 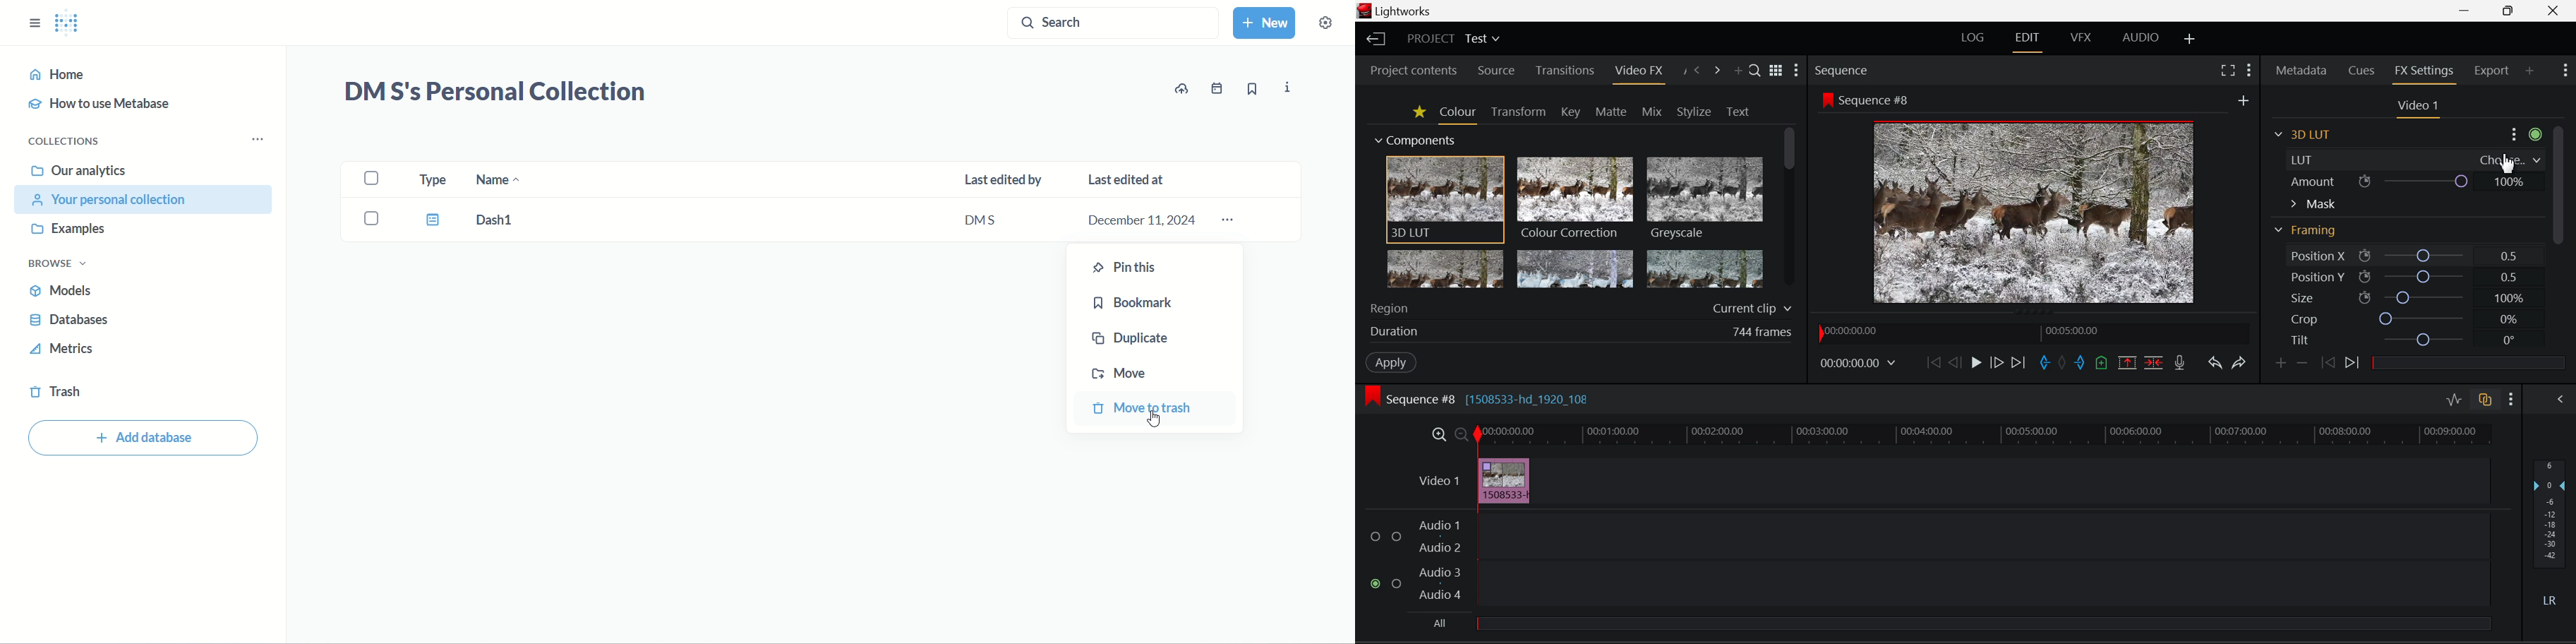 What do you see at coordinates (1704, 200) in the screenshot?
I see `Greyscale` at bounding box center [1704, 200].